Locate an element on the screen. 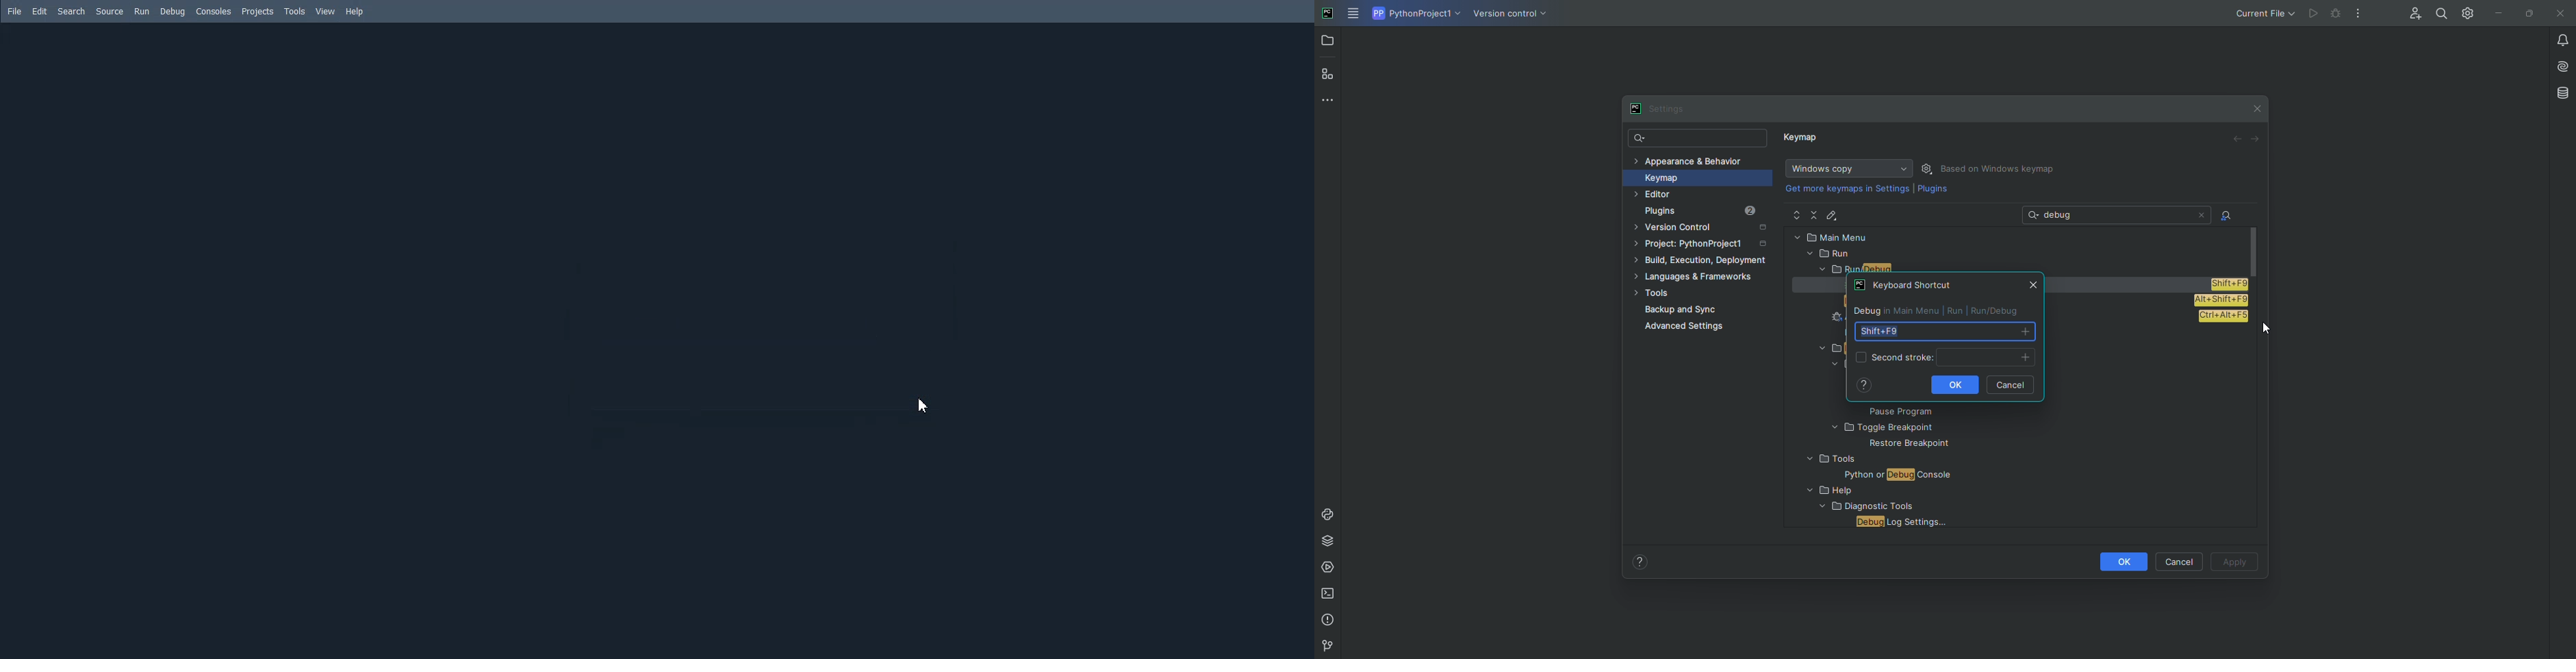  Cursor is located at coordinates (926, 406).